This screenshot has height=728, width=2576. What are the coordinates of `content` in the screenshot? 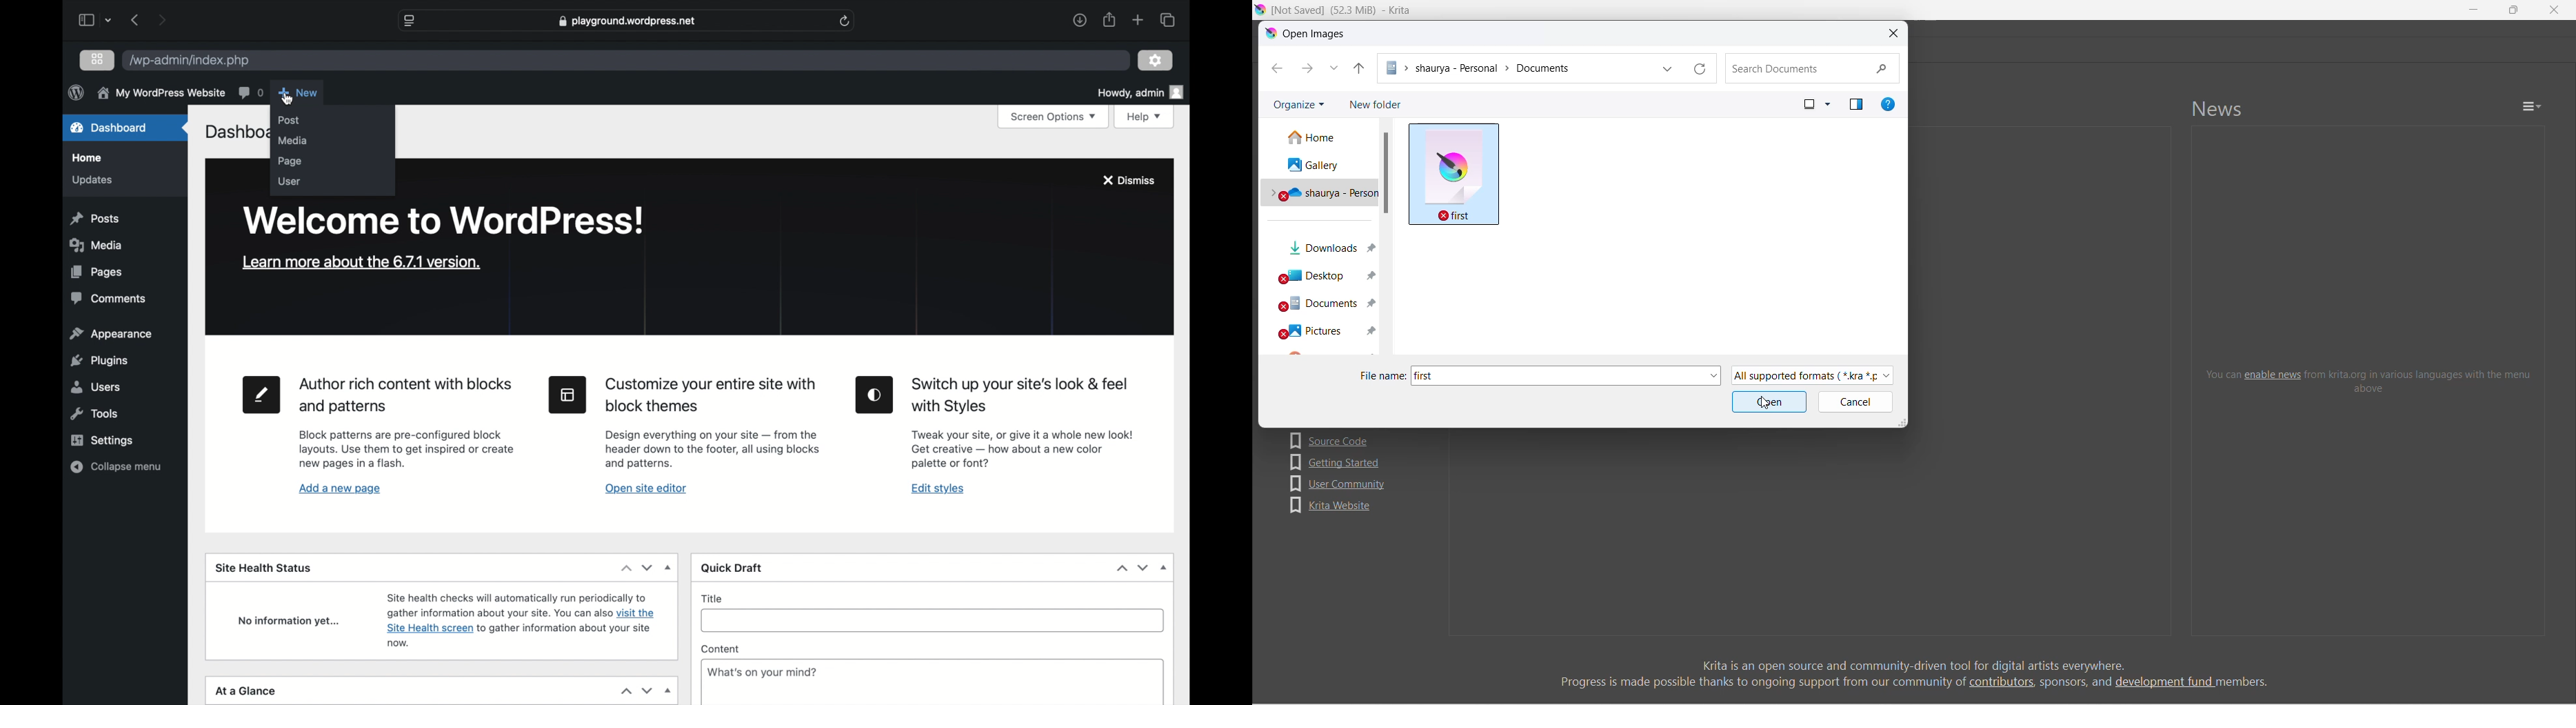 It's located at (720, 649).